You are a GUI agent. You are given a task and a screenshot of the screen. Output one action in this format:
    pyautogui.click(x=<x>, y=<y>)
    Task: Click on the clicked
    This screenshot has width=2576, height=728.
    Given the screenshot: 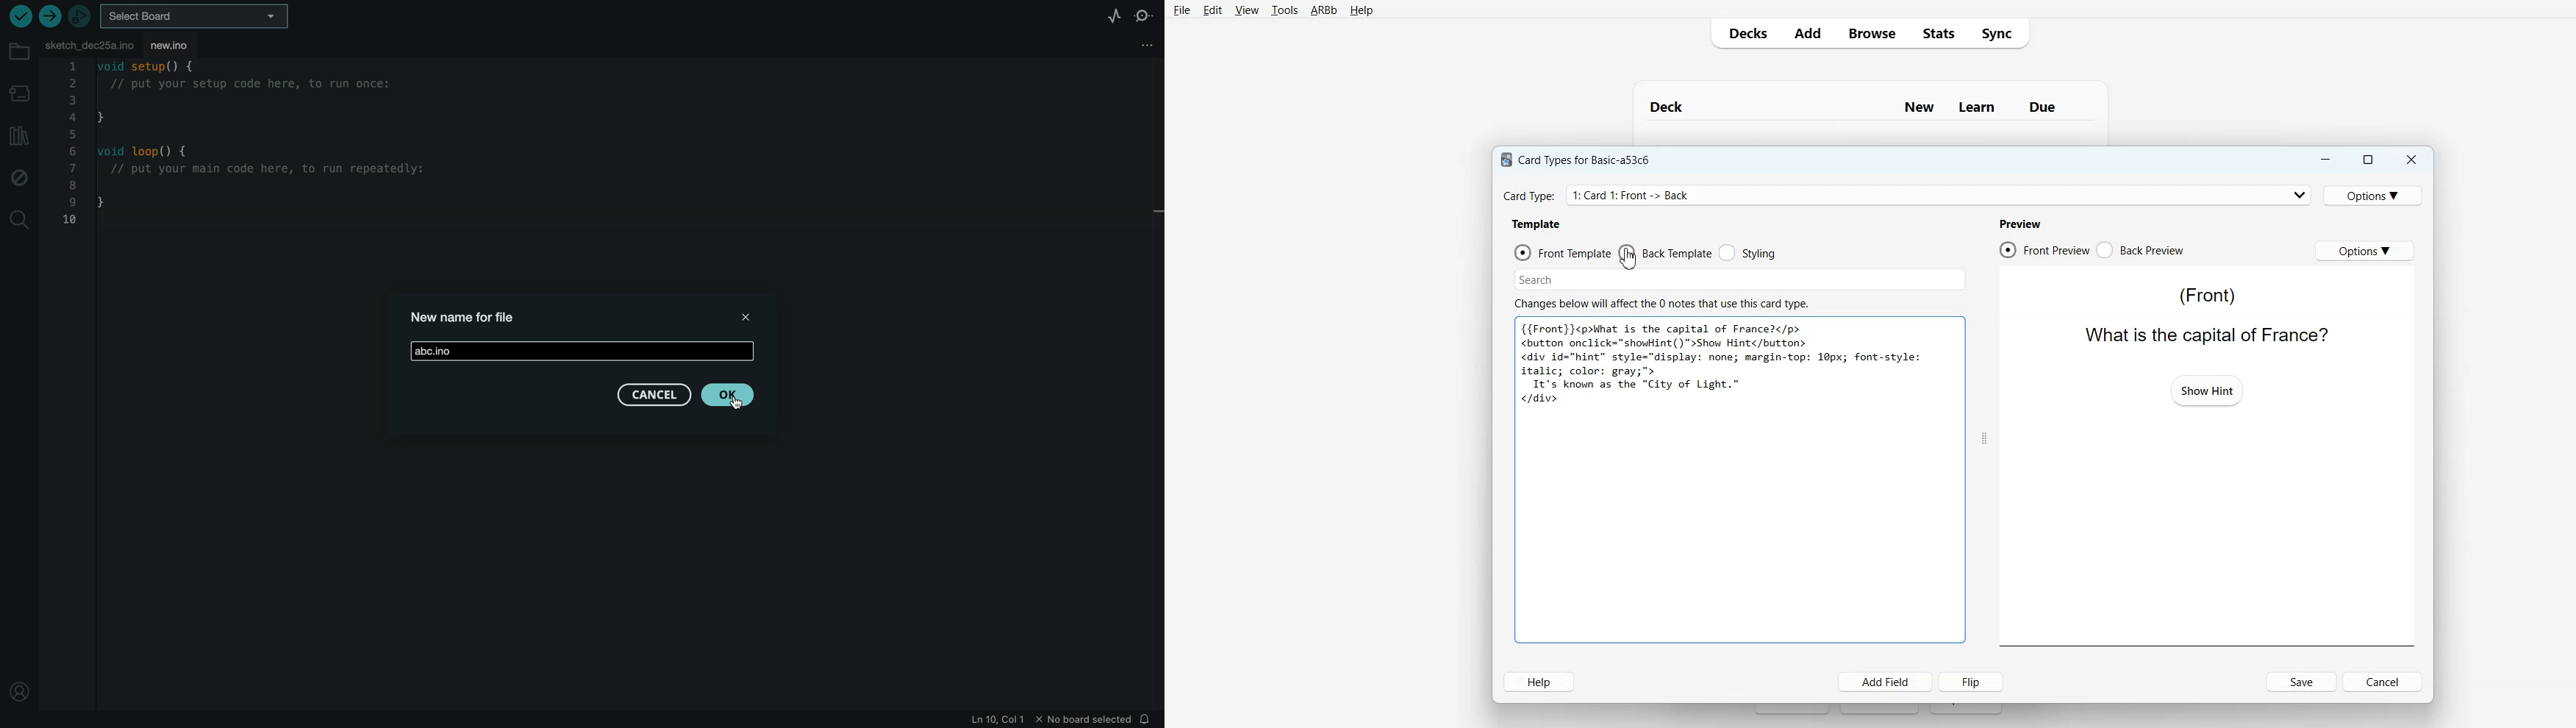 What is the action you would take?
    pyautogui.click(x=729, y=395)
    